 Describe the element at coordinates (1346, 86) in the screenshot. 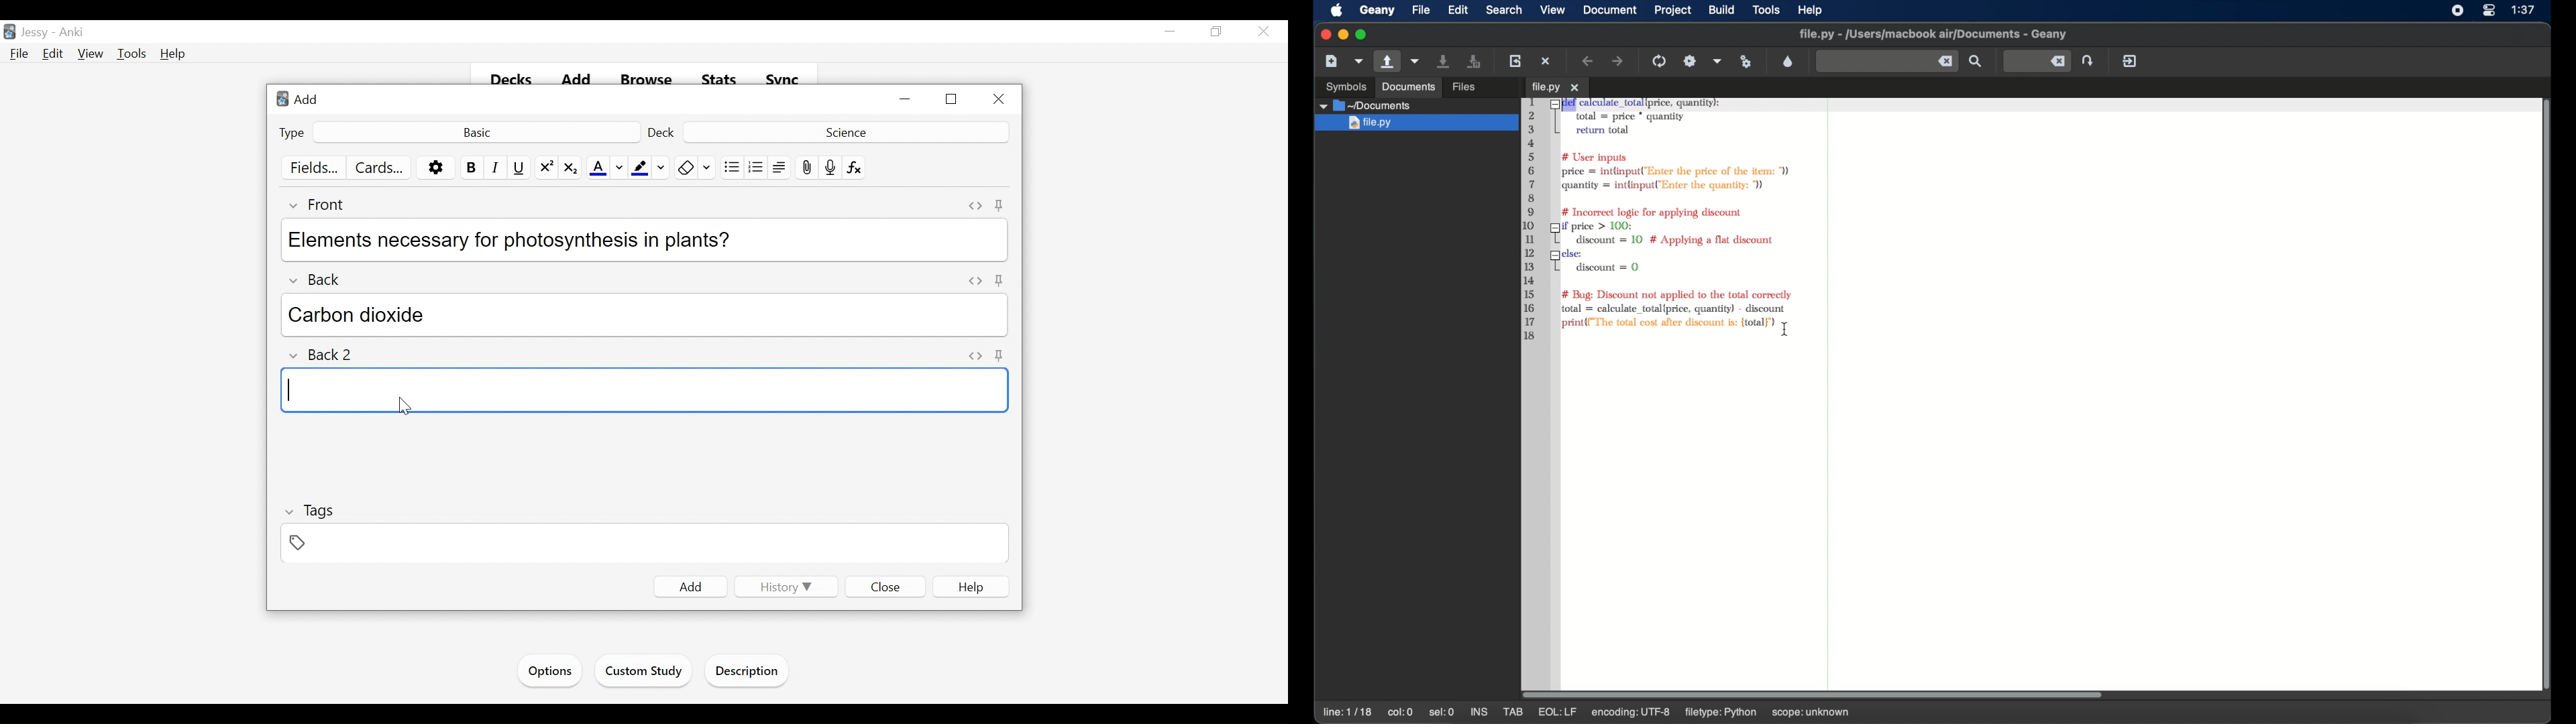

I see `symbols` at that location.